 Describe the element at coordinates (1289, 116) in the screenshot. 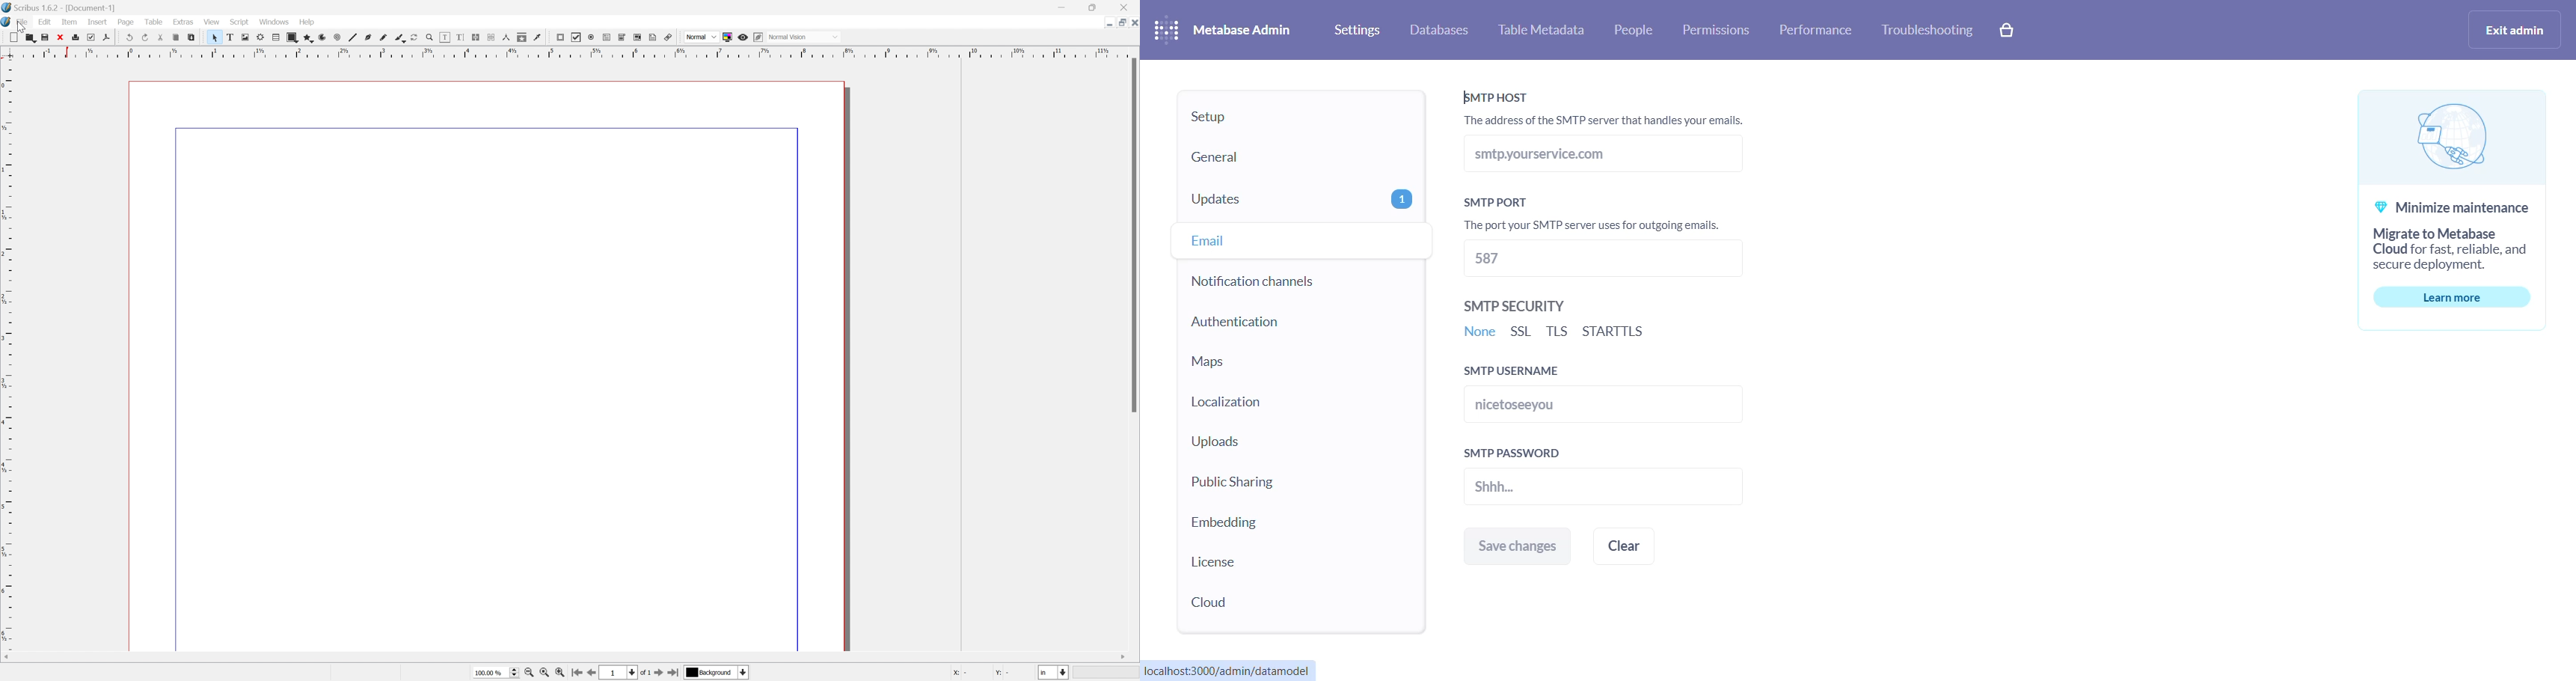

I see `setup` at that location.